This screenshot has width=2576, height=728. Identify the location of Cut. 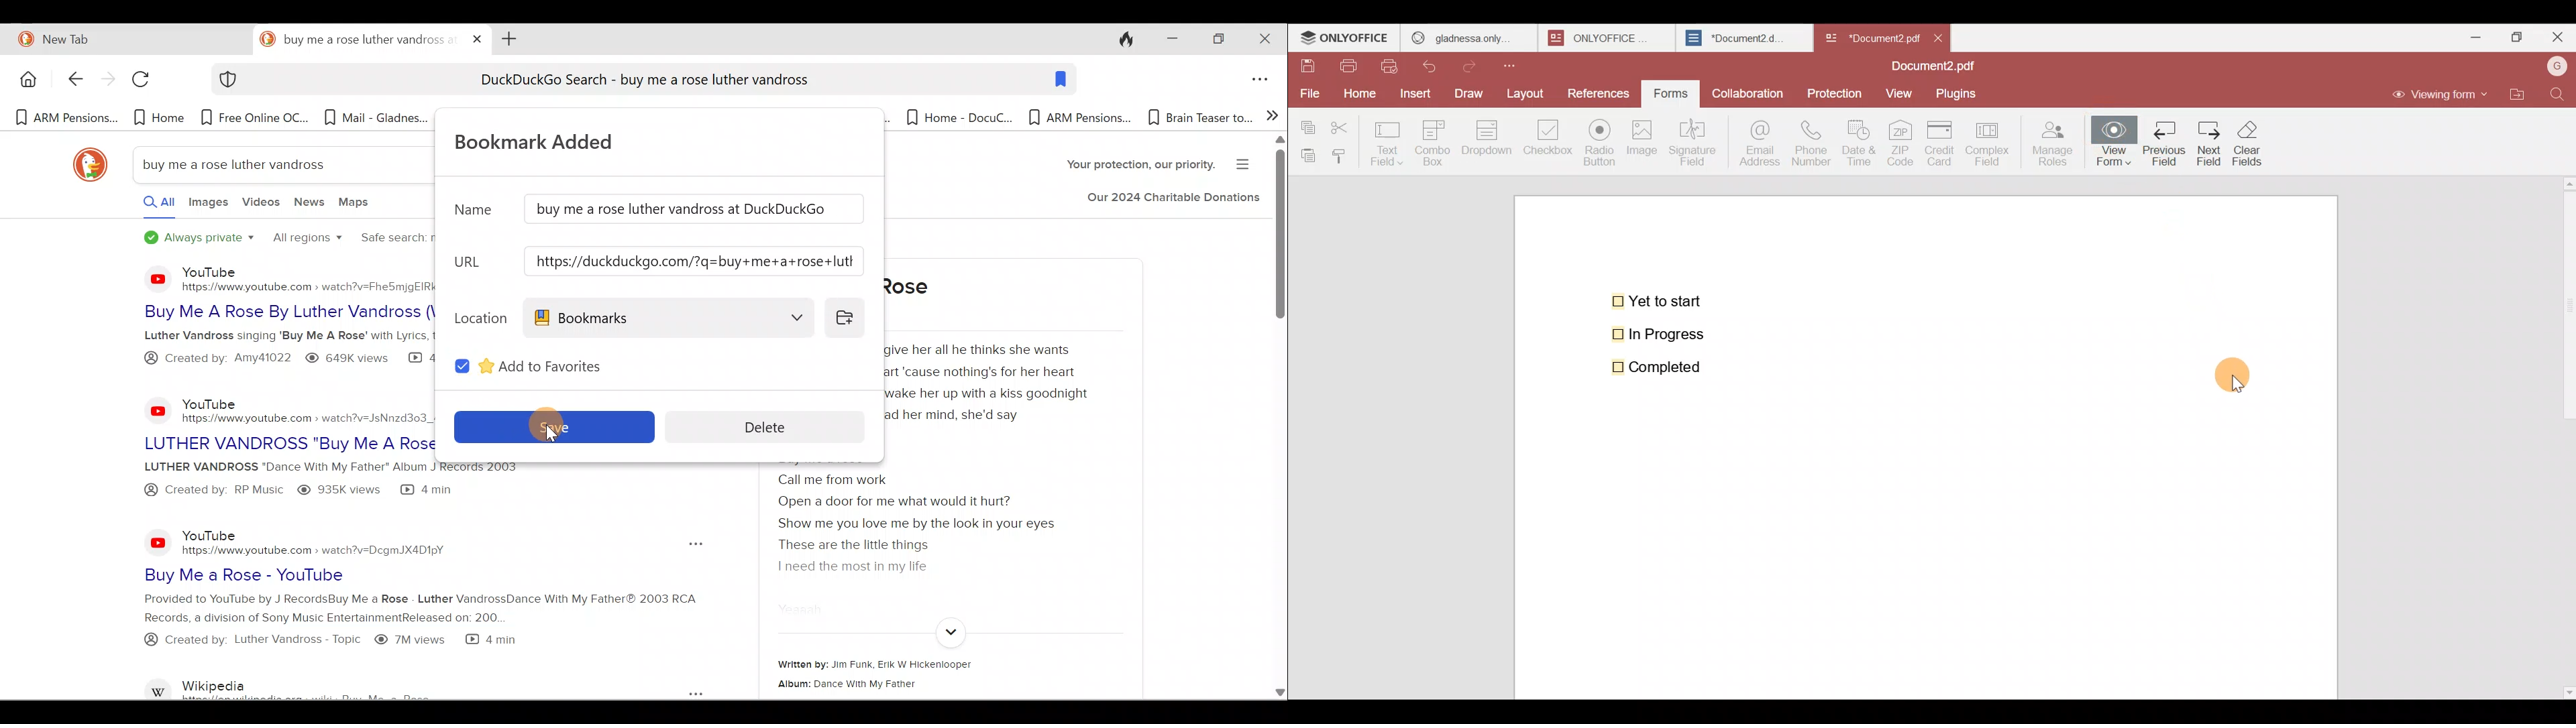
(1346, 125).